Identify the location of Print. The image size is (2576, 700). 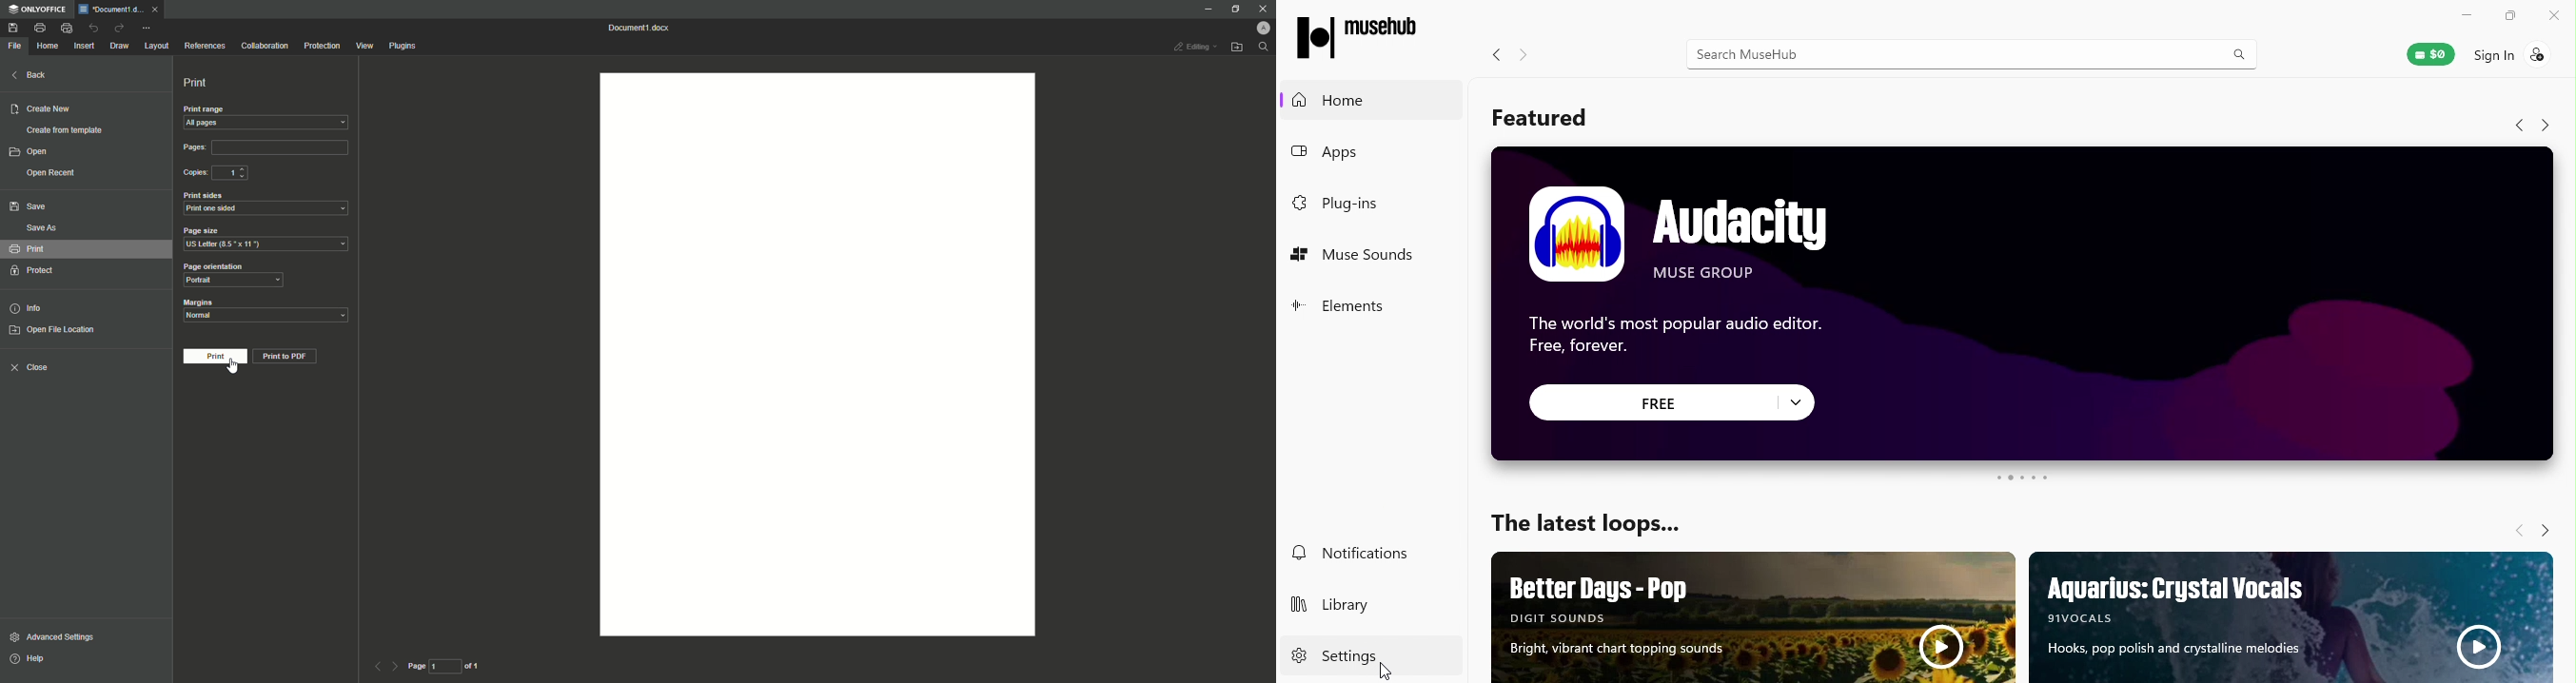
(45, 249).